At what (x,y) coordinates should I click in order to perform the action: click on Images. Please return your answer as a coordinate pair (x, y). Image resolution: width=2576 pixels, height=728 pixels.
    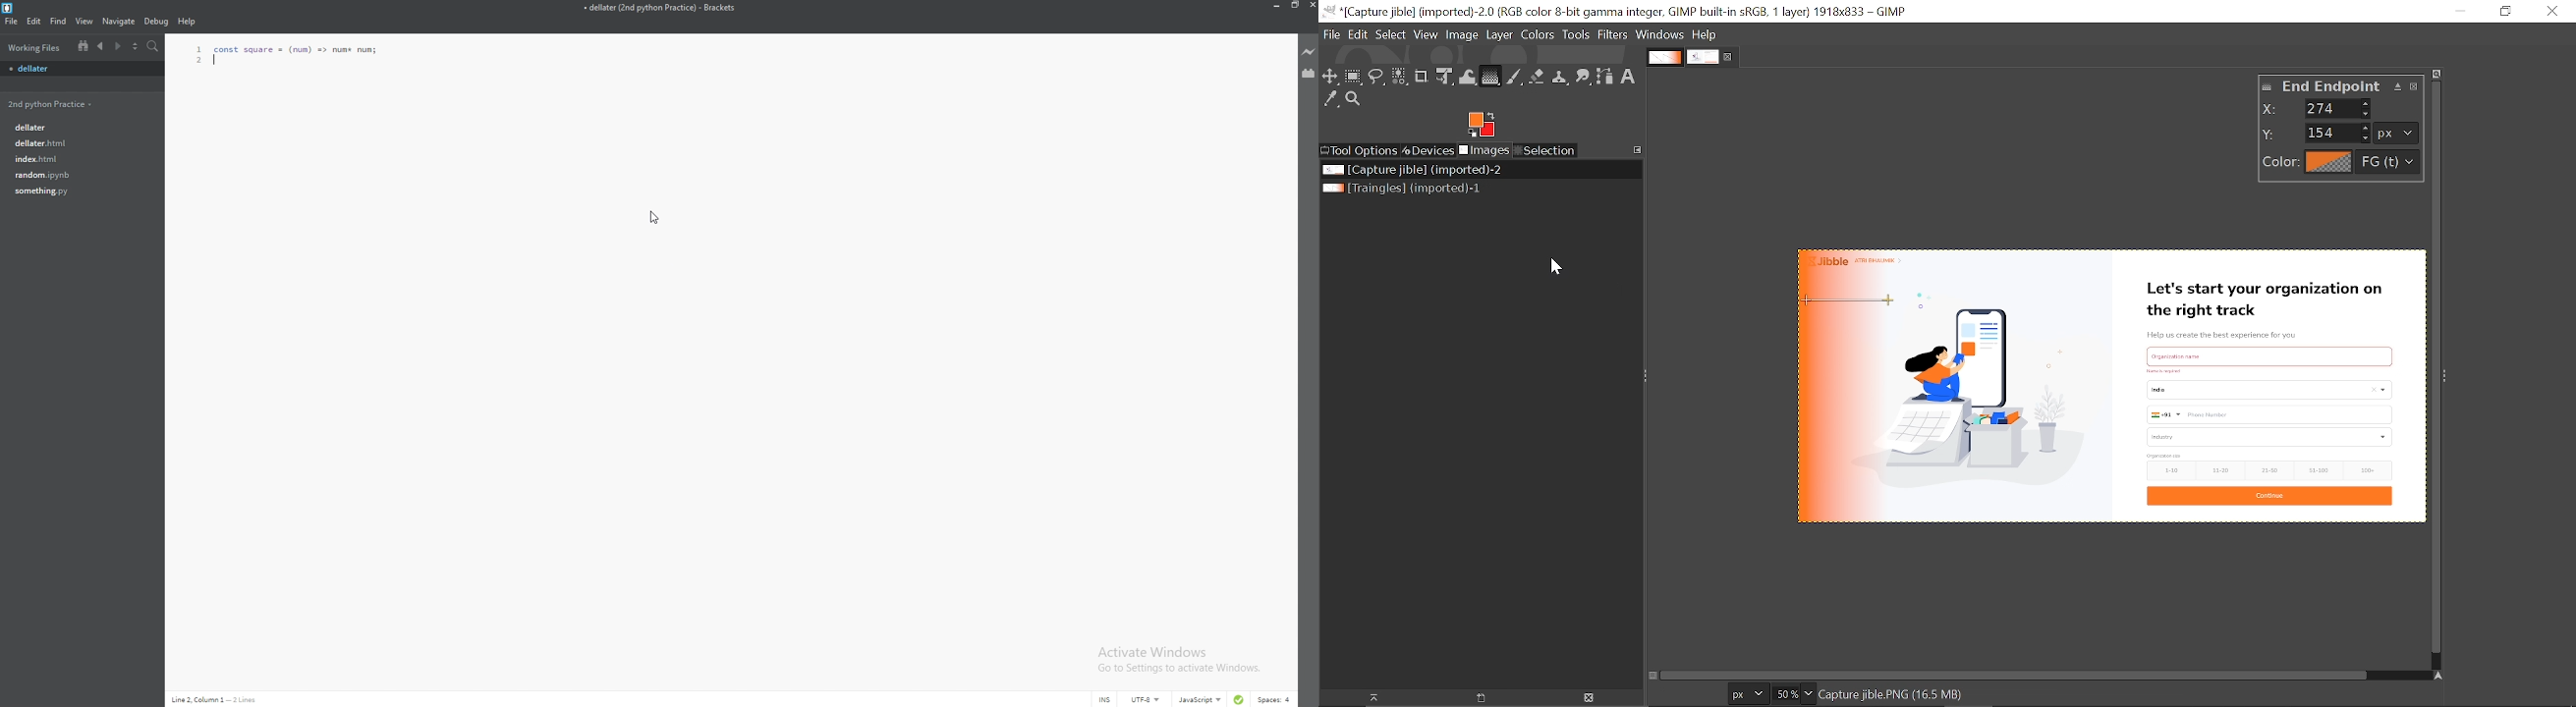
    Looking at the image, I should click on (1485, 150).